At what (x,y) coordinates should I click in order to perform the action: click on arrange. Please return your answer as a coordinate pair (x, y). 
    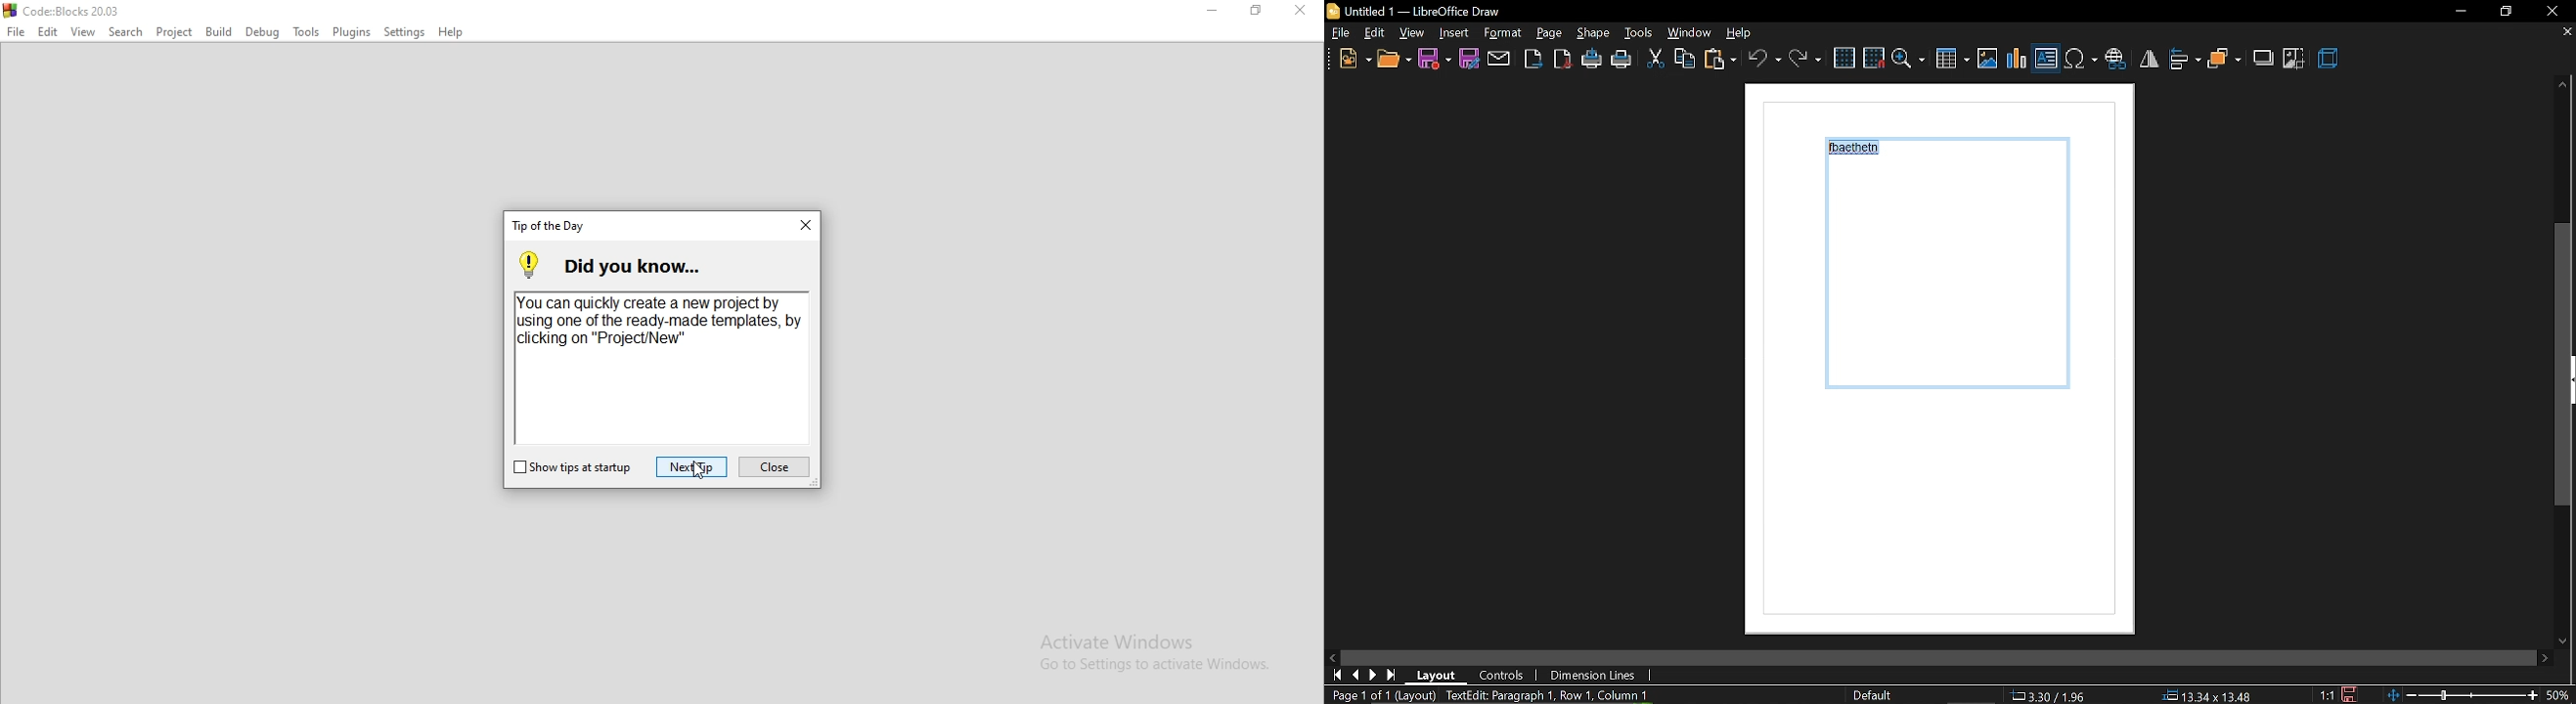
    Looking at the image, I should click on (2225, 61).